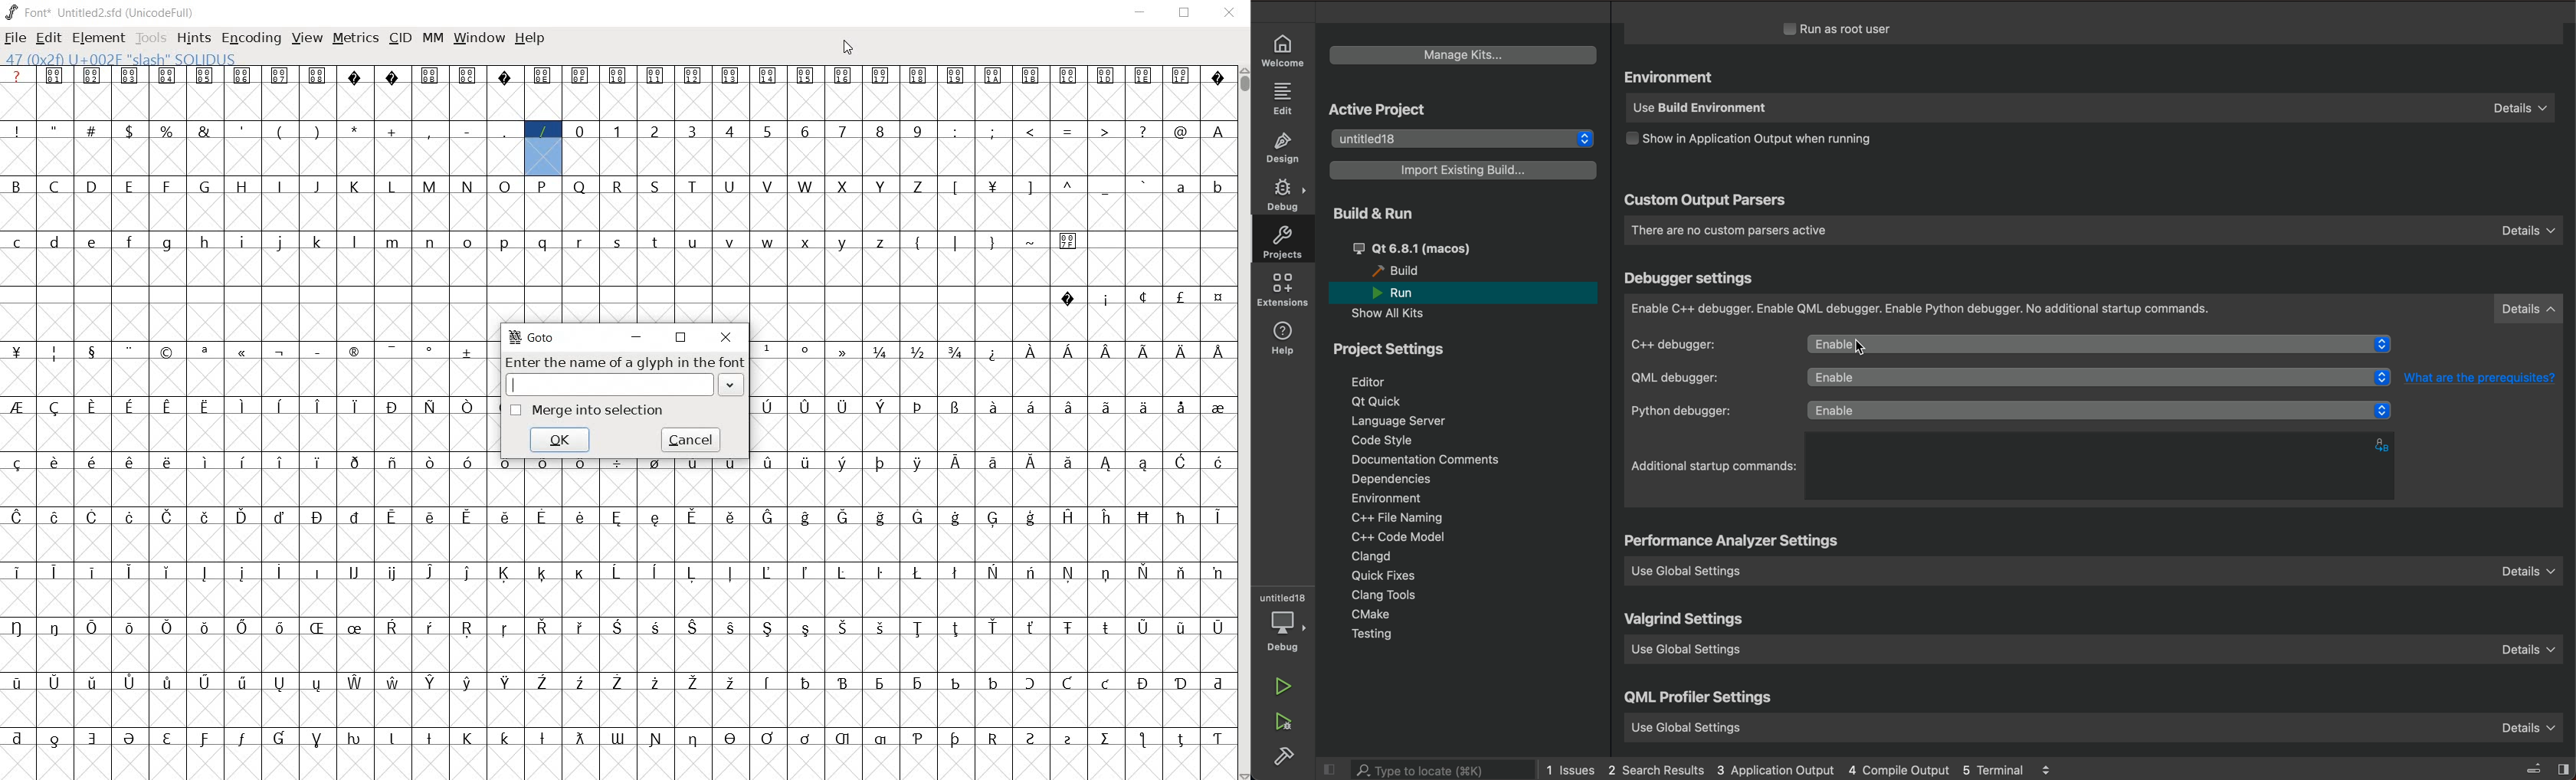 Image resolution: width=2576 pixels, height=784 pixels. What do you see at coordinates (1404, 293) in the screenshot?
I see `run` at bounding box center [1404, 293].